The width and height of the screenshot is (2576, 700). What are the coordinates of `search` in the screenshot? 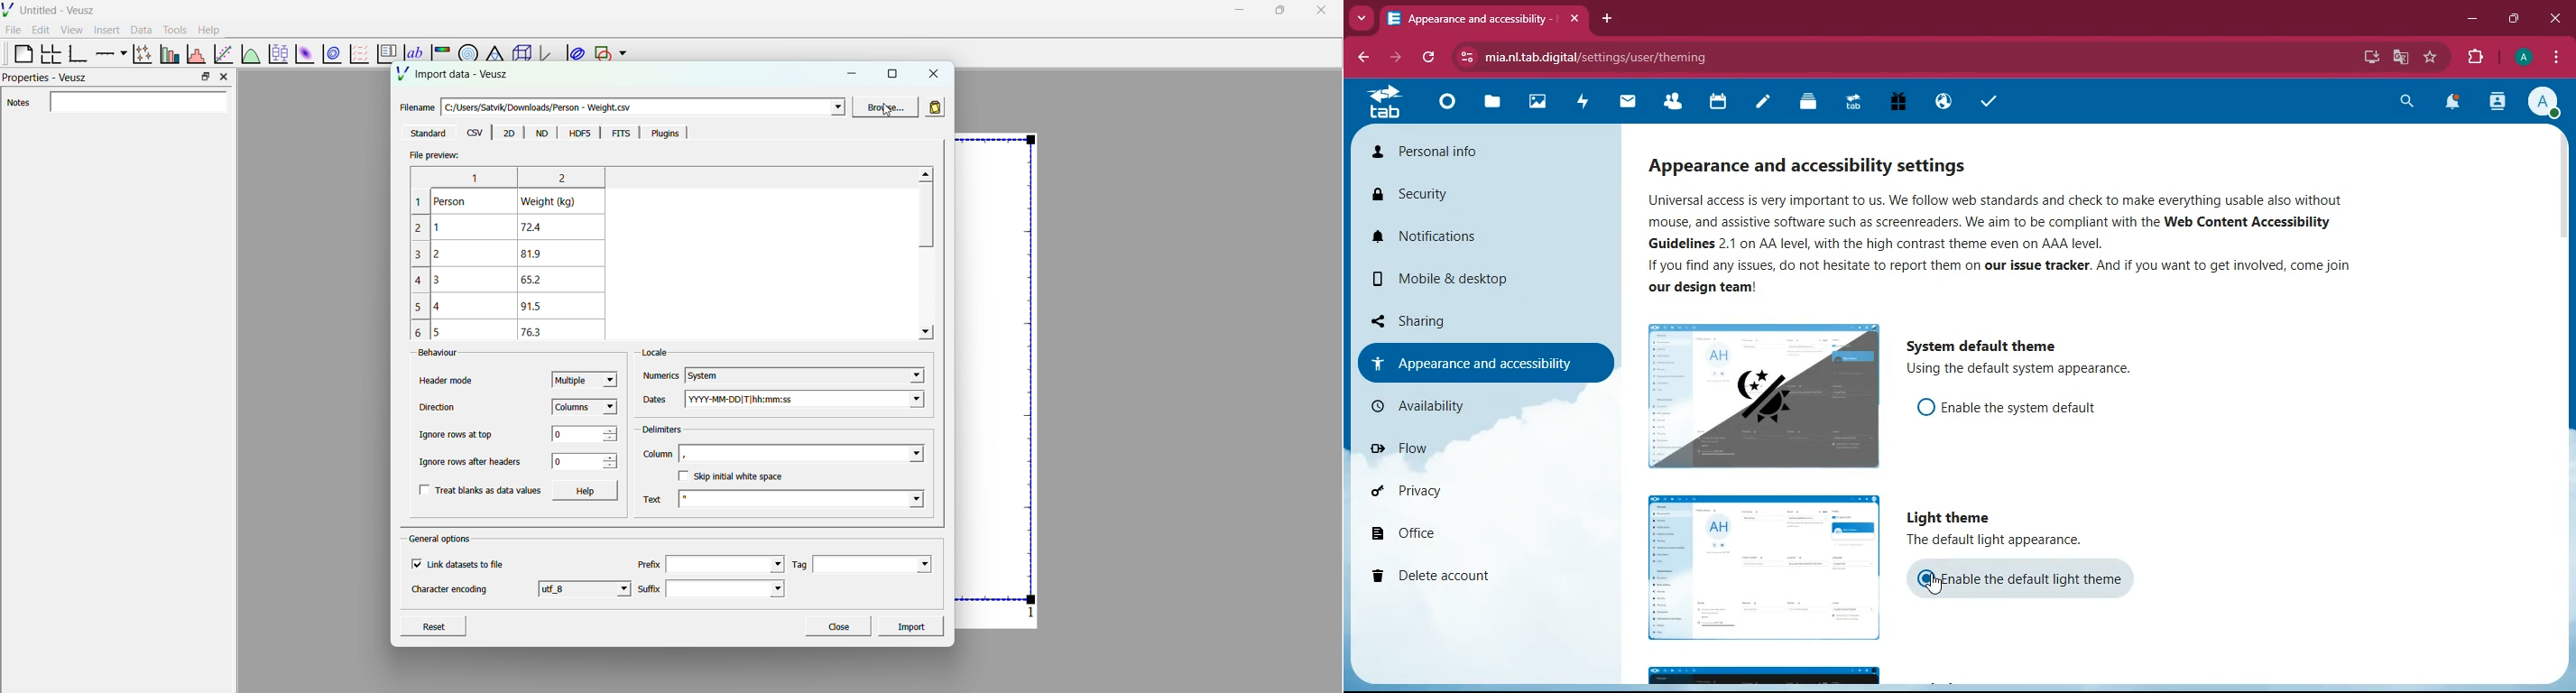 It's located at (2405, 101).